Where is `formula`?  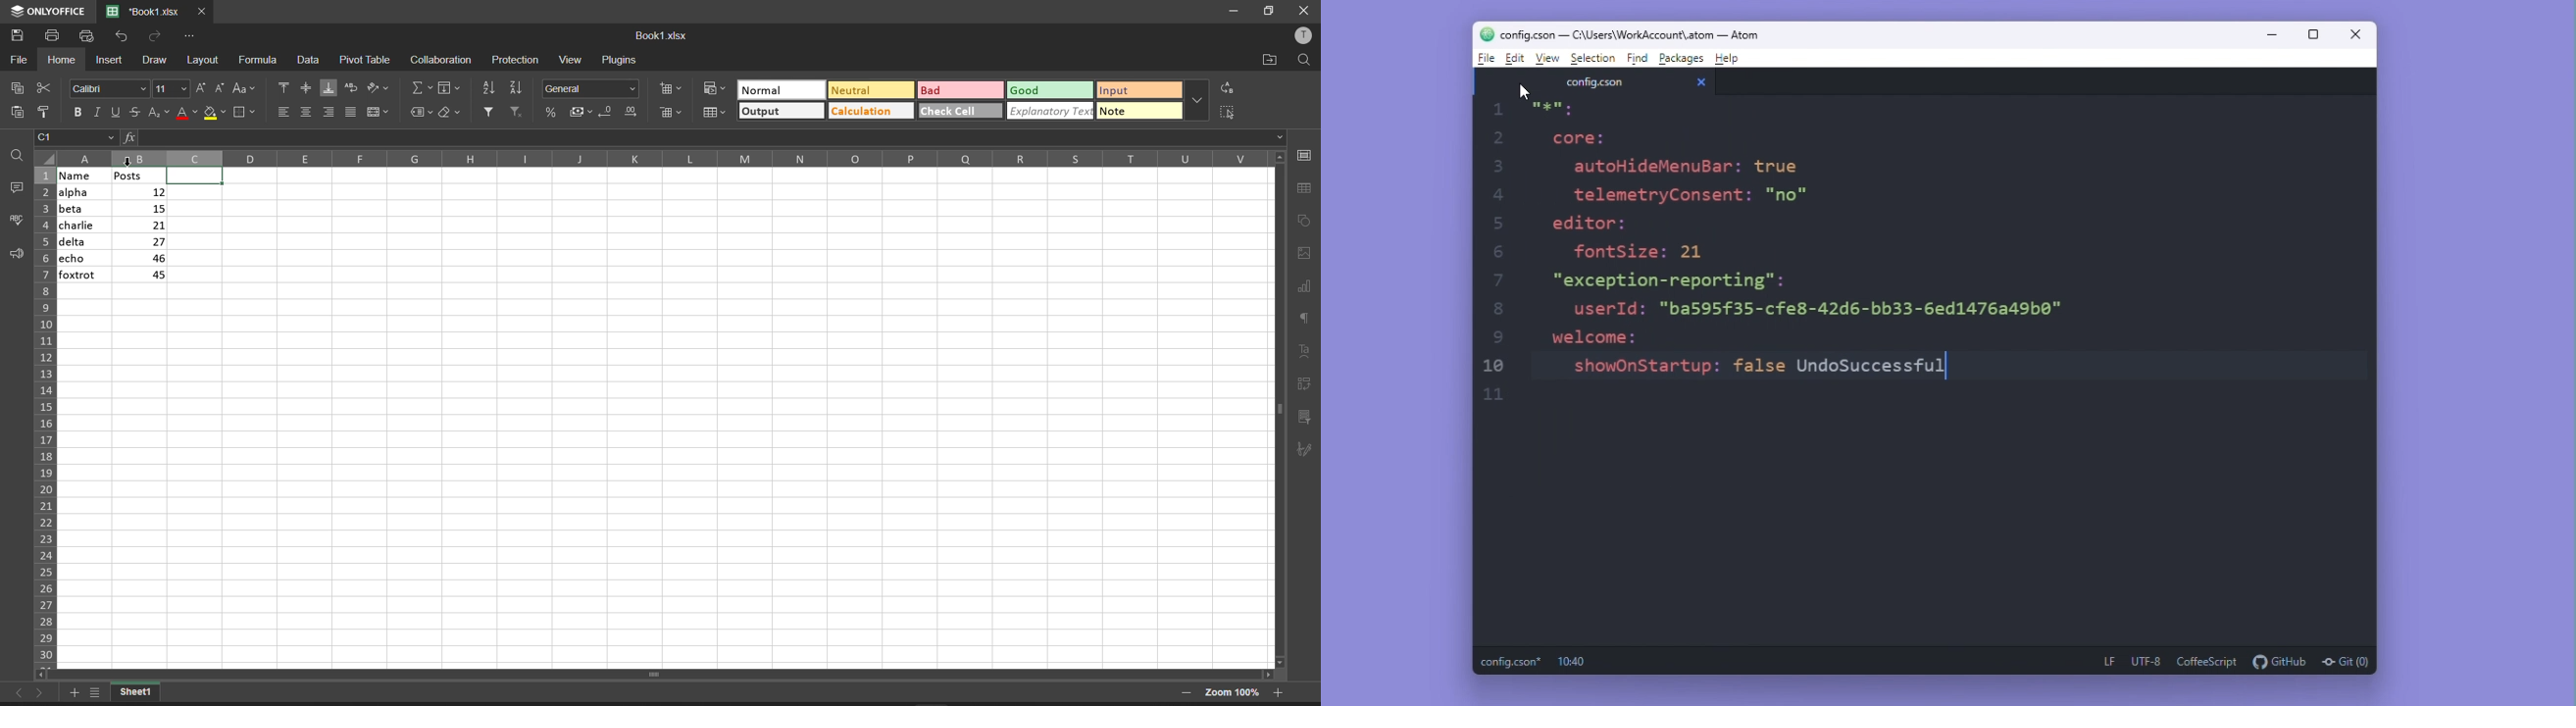
formula is located at coordinates (130, 137).